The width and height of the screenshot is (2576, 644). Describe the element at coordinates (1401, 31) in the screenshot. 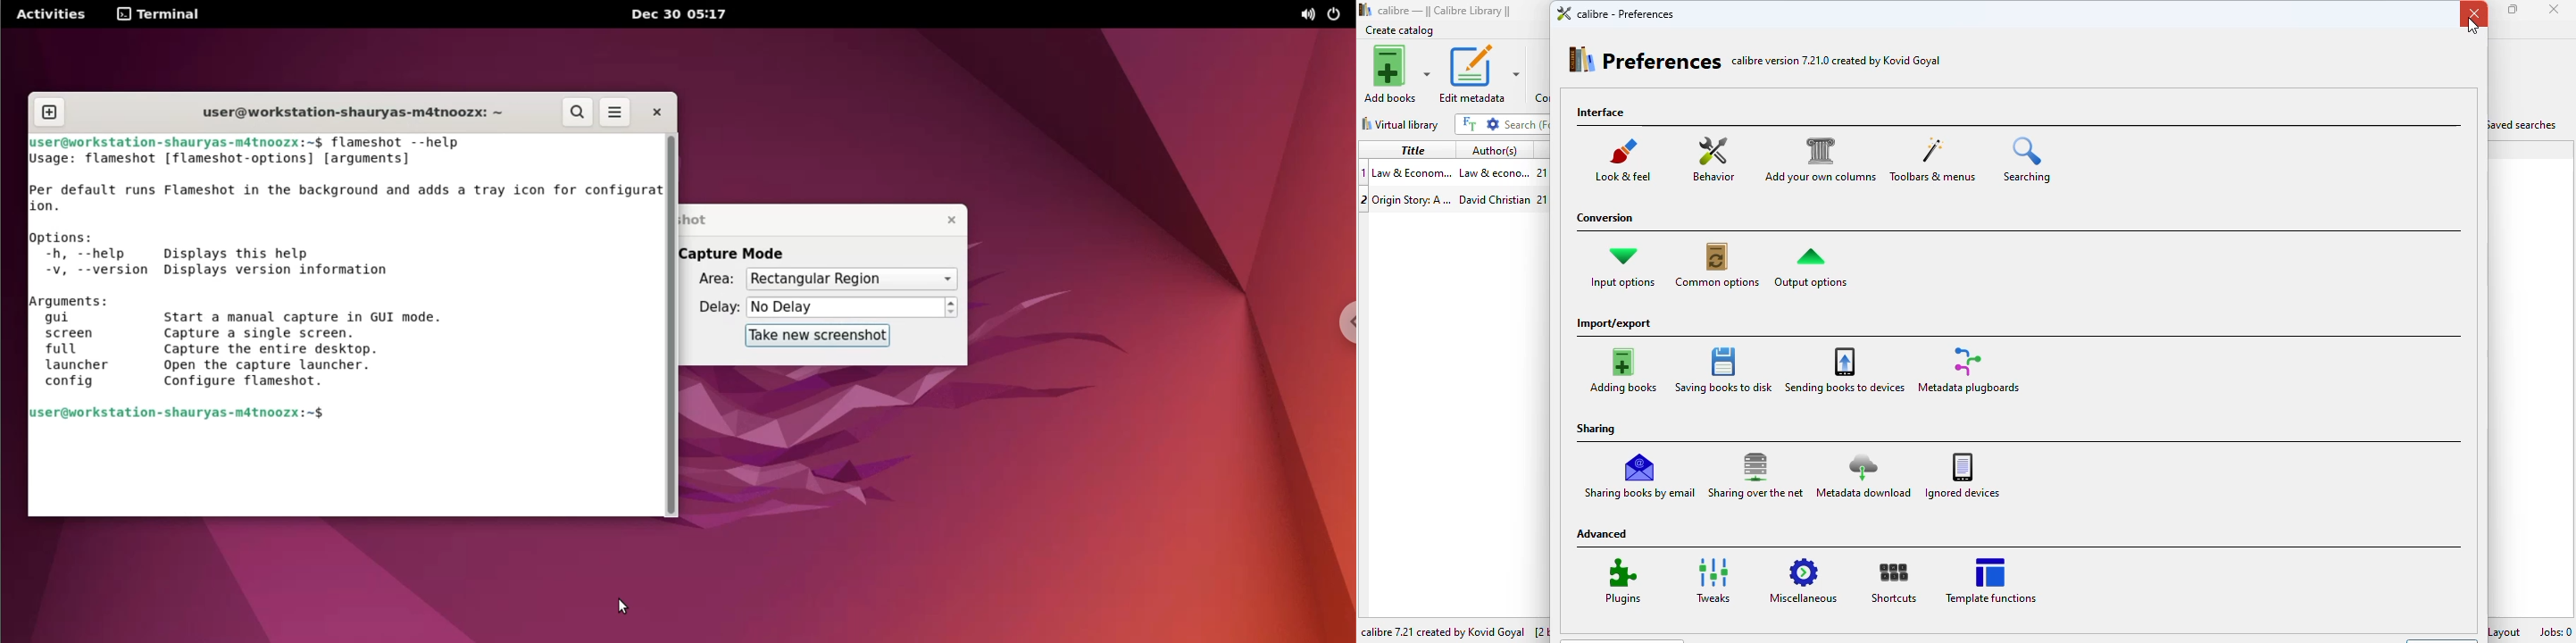

I see `create catalog added to toolbar` at that location.